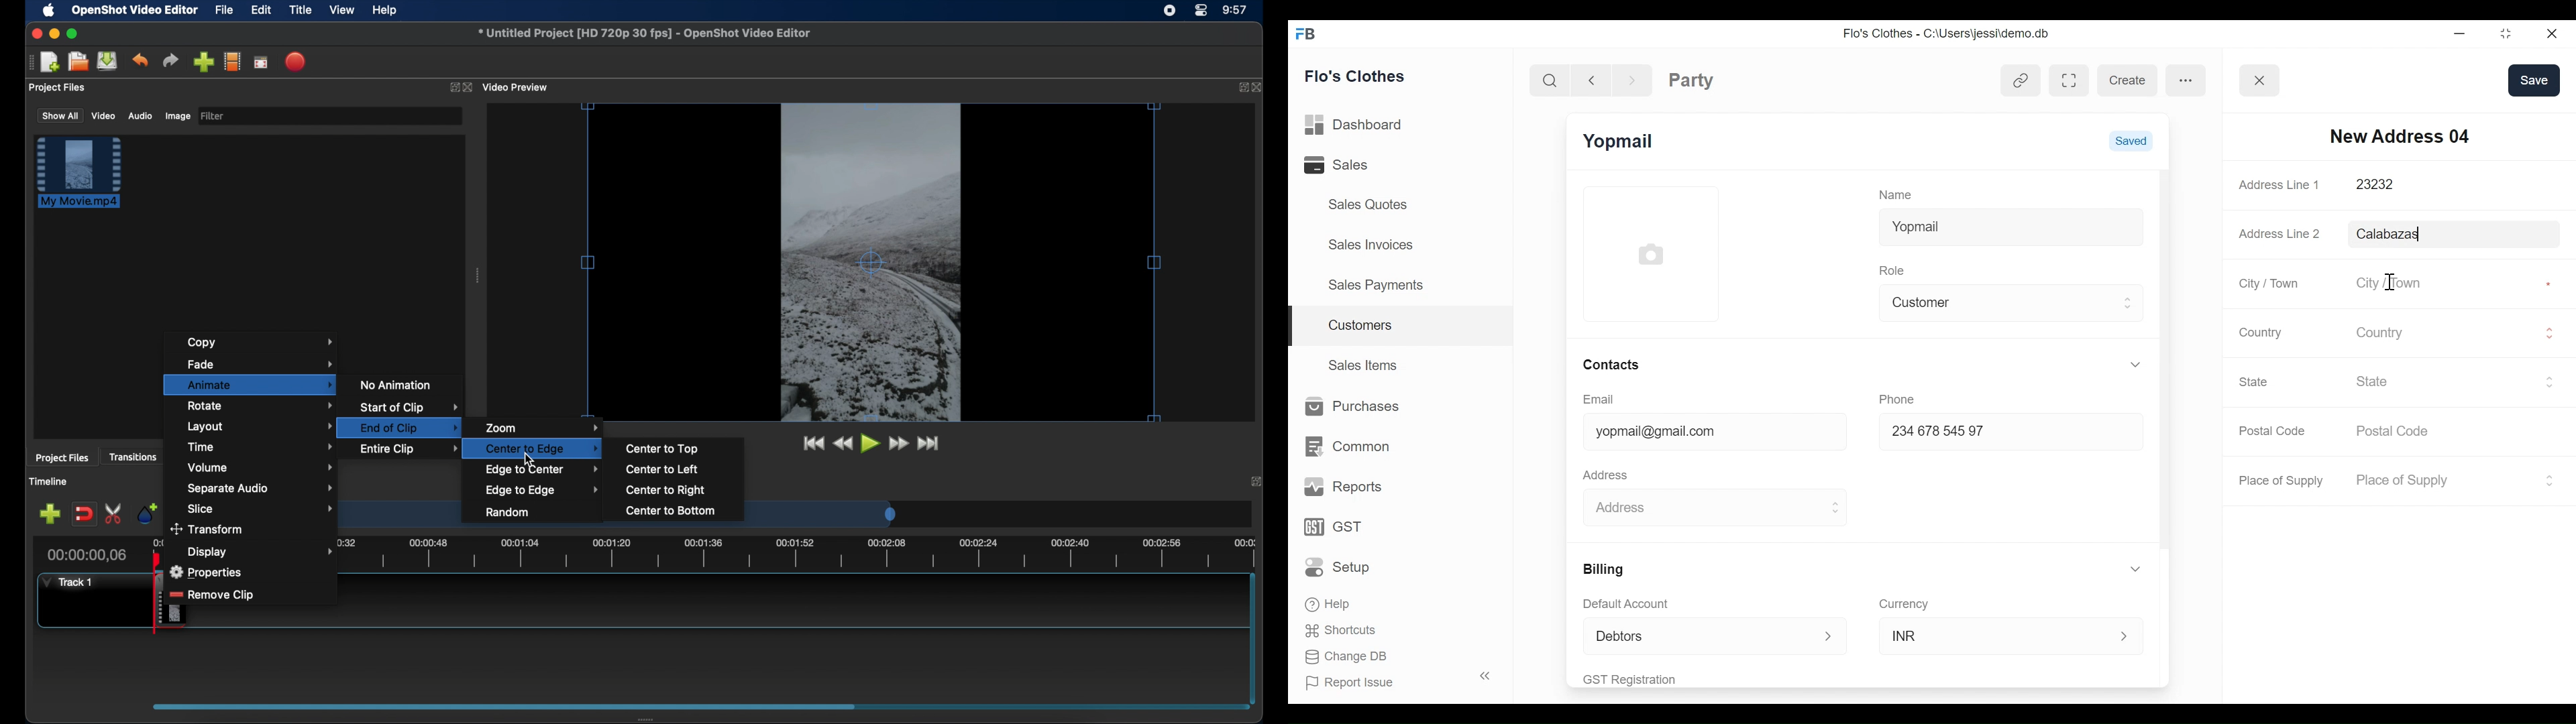  I want to click on Yopmail, so click(1620, 141).